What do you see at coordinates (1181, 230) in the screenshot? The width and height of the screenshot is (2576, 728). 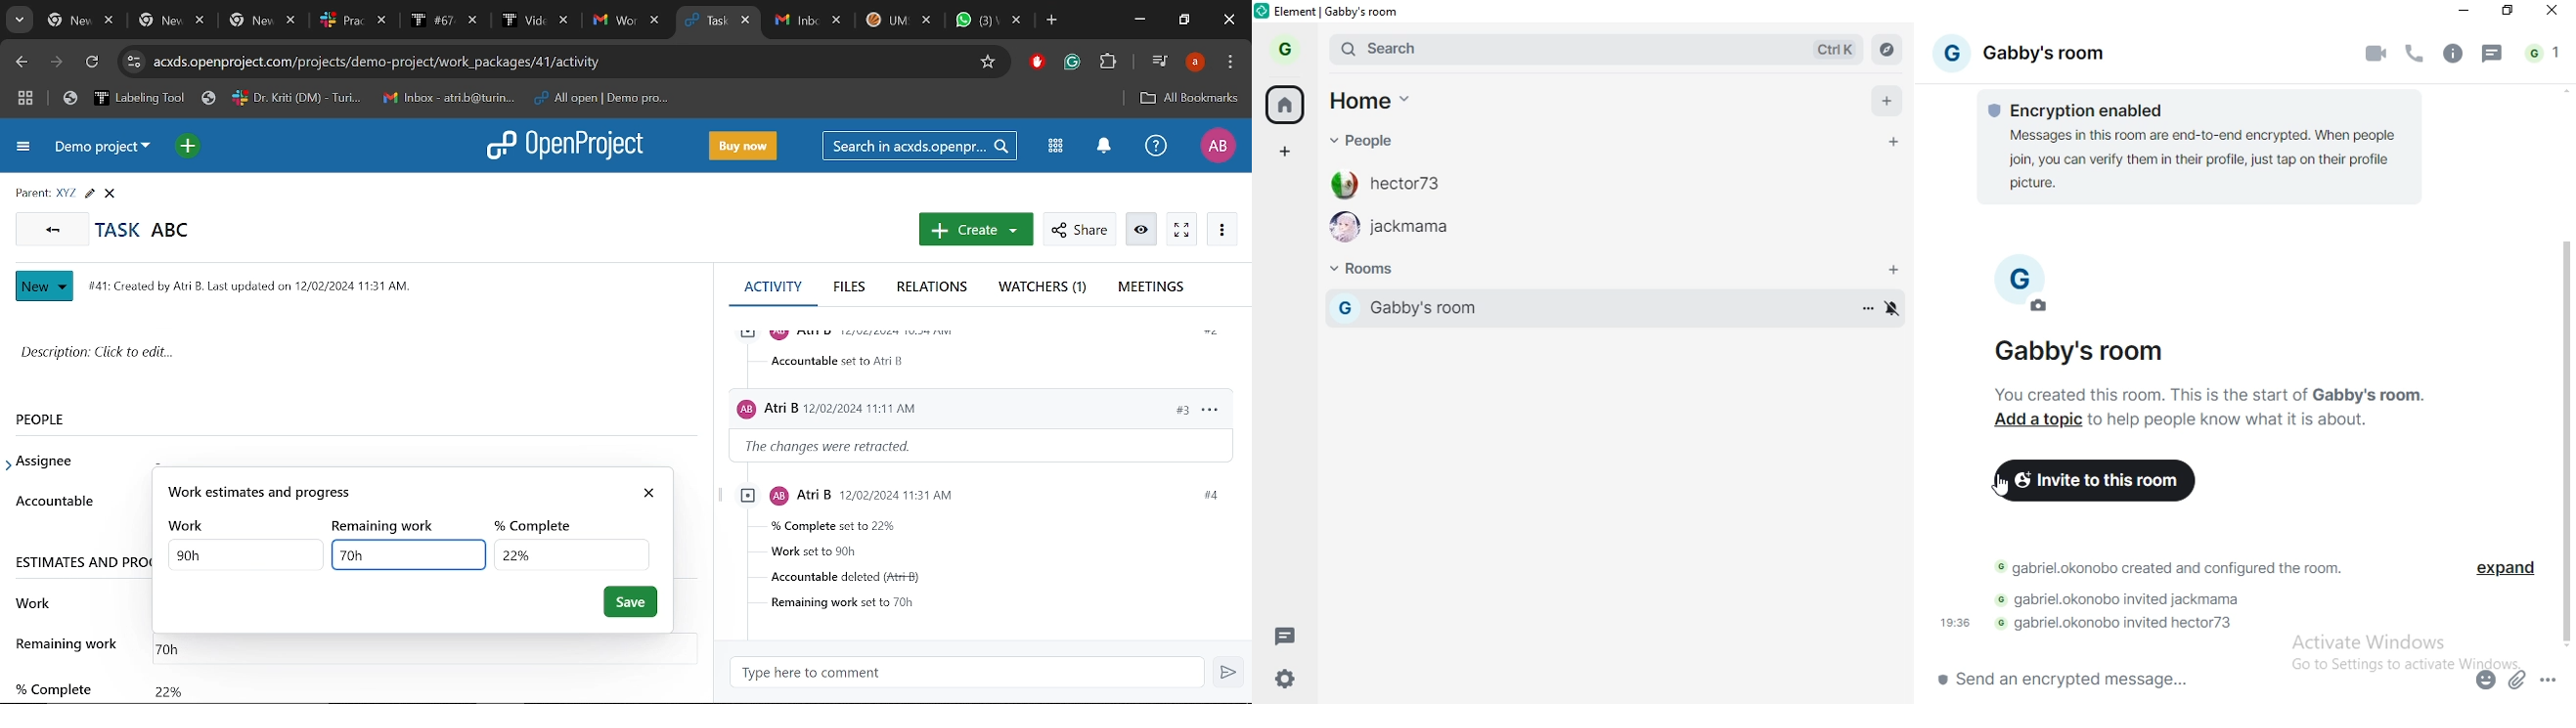 I see `Activate zen mode` at bounding box center [1181, 230].